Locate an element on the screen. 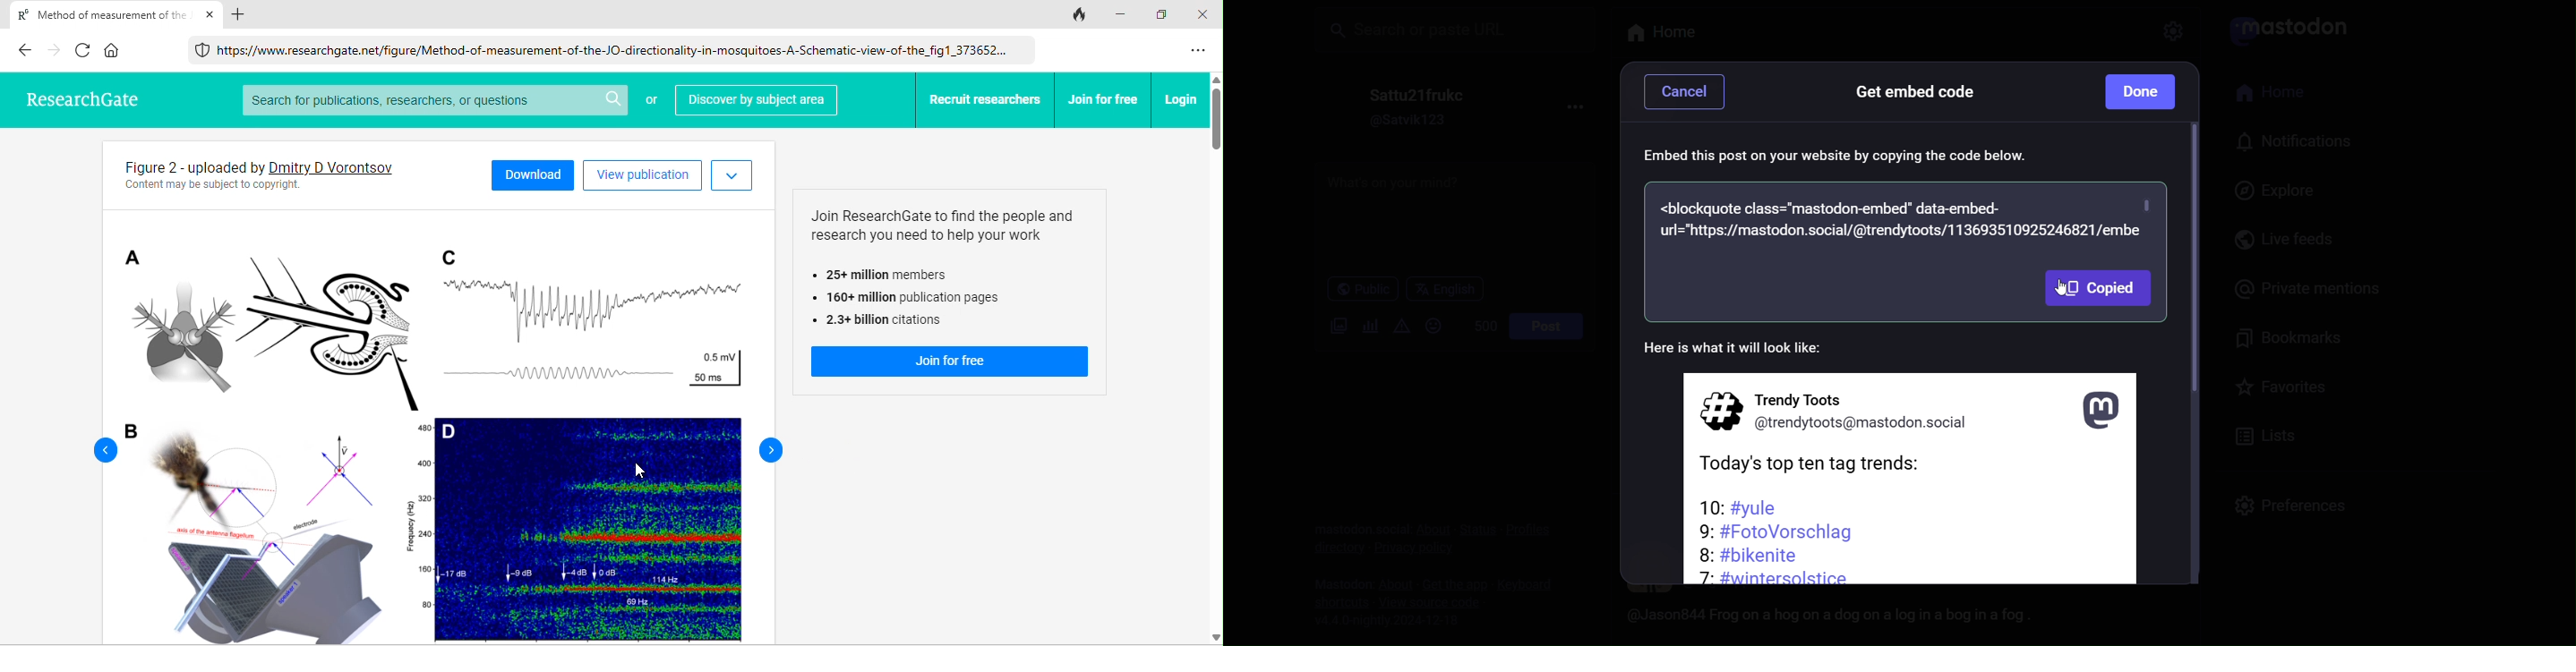 This screenshot has height=672, width=2576. cursor is located at coordinates (2060, 299).